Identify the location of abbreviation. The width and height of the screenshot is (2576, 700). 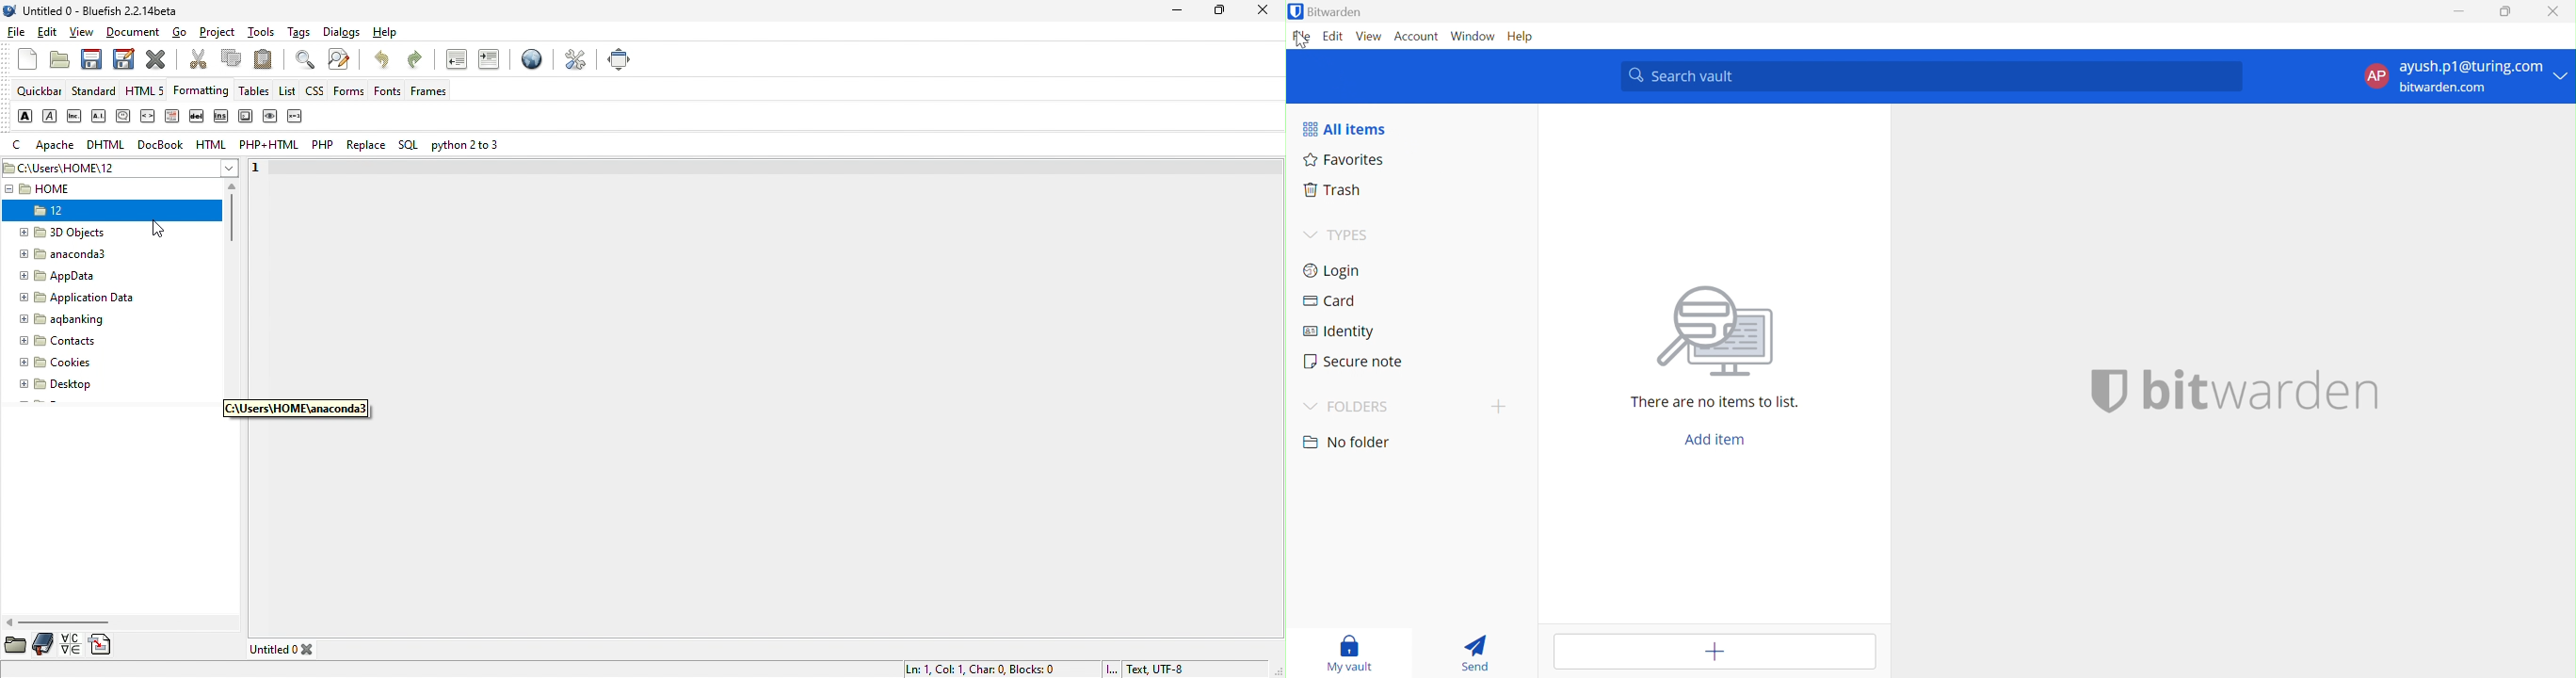
(74, 117).